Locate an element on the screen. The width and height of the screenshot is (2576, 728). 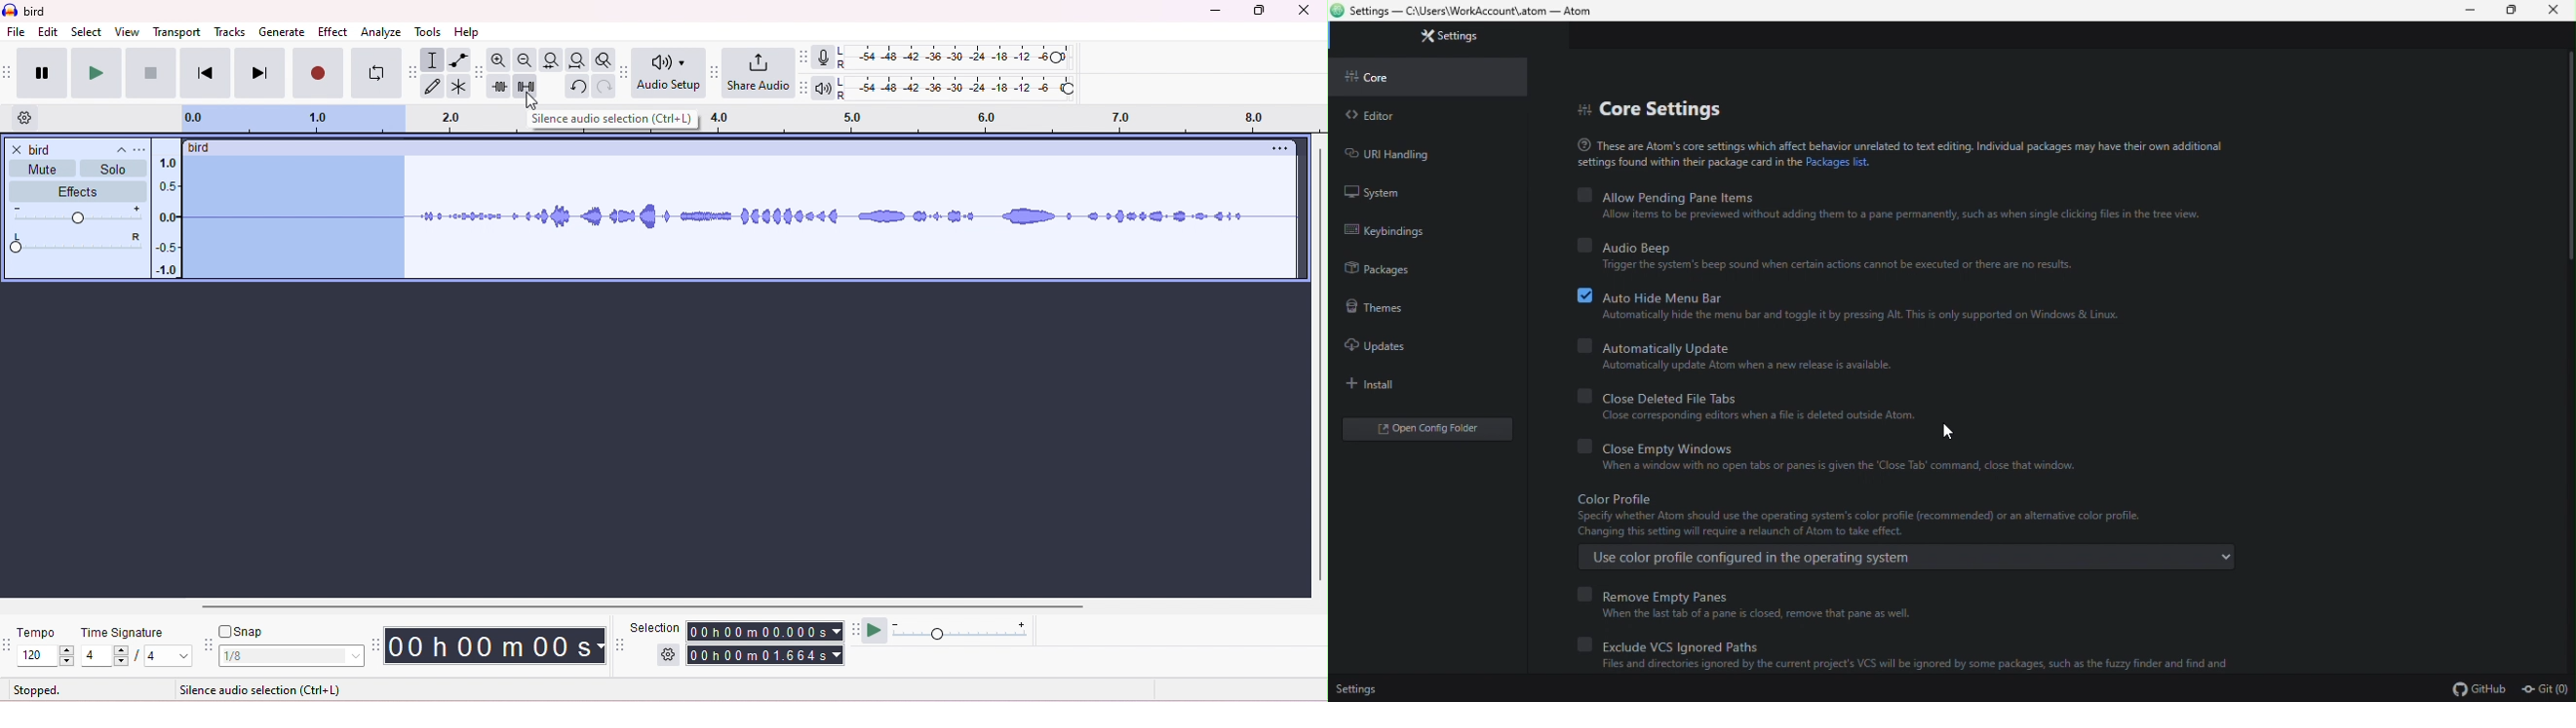
cursor movement is located at coordinates (535, 99).